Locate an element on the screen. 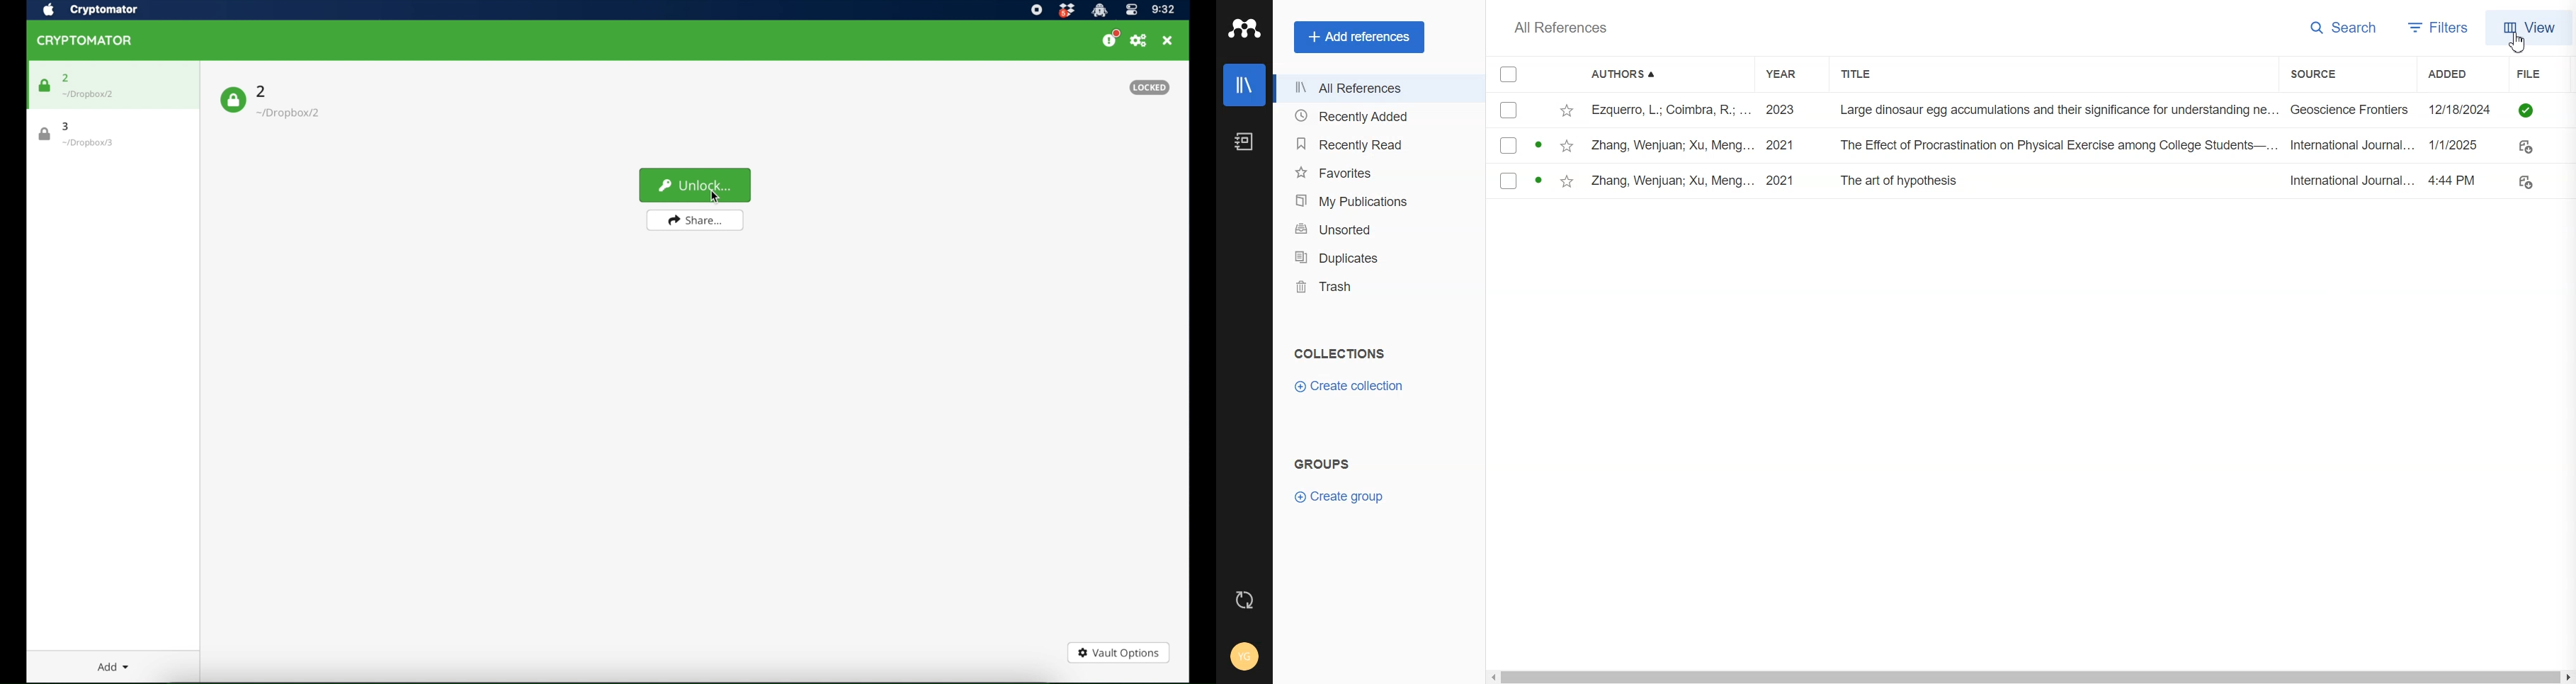  close is located at coordinates (1169, 41).